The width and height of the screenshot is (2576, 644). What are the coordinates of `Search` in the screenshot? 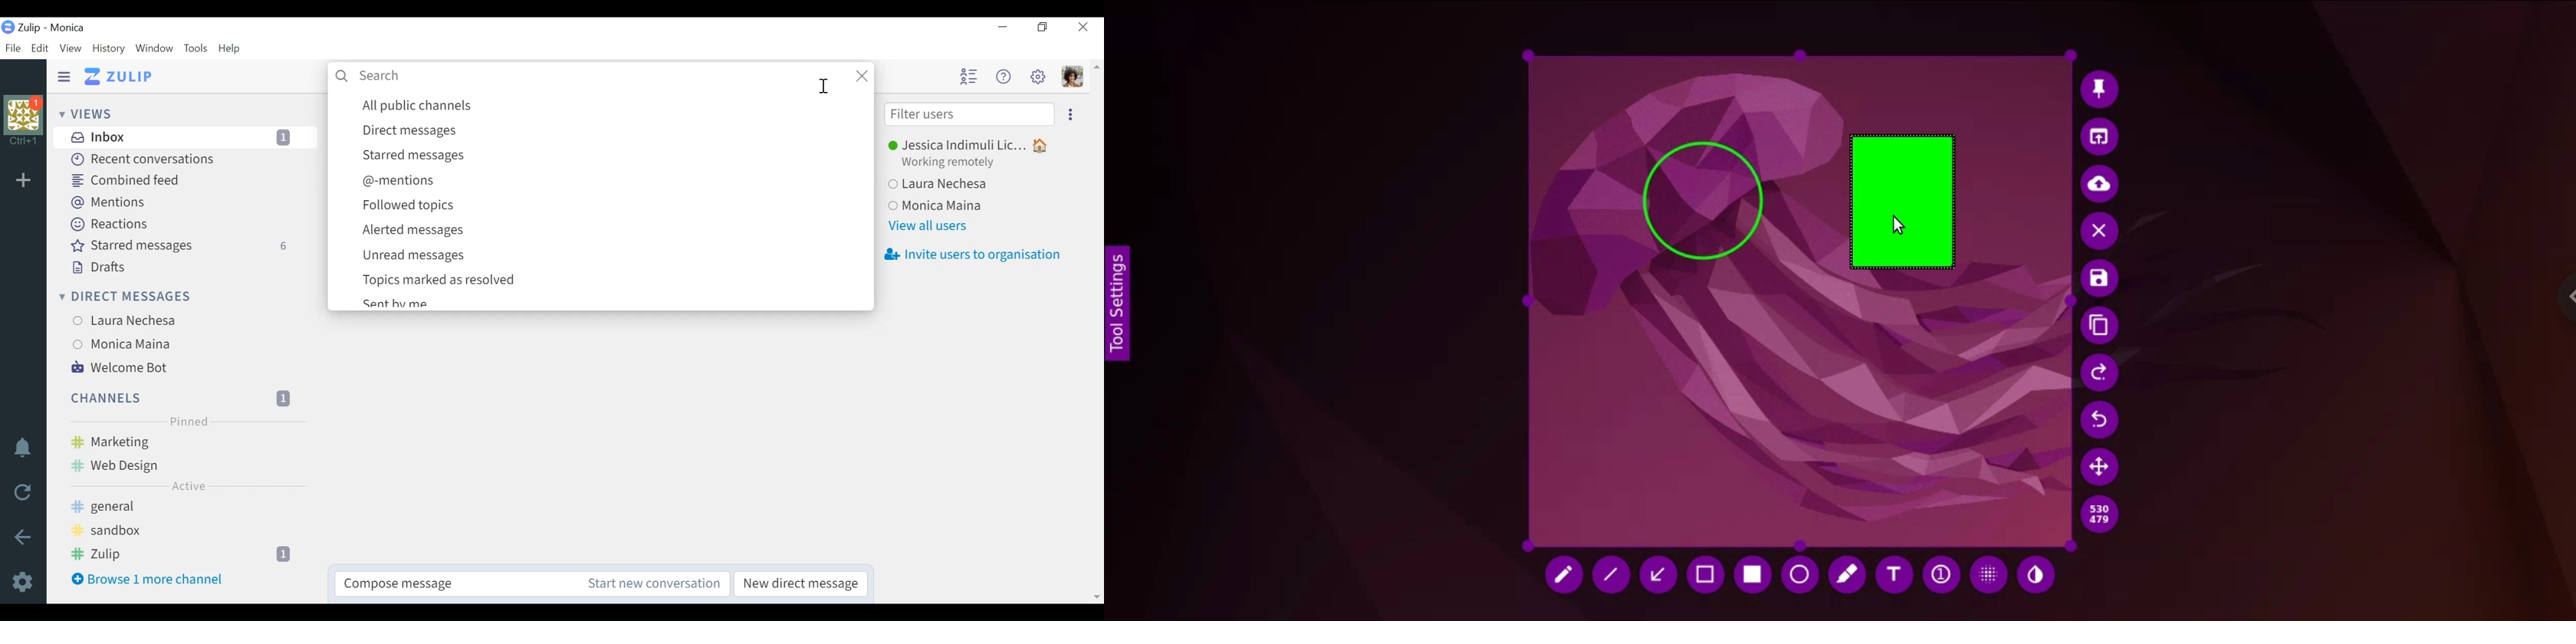 It's located at (602, 76).